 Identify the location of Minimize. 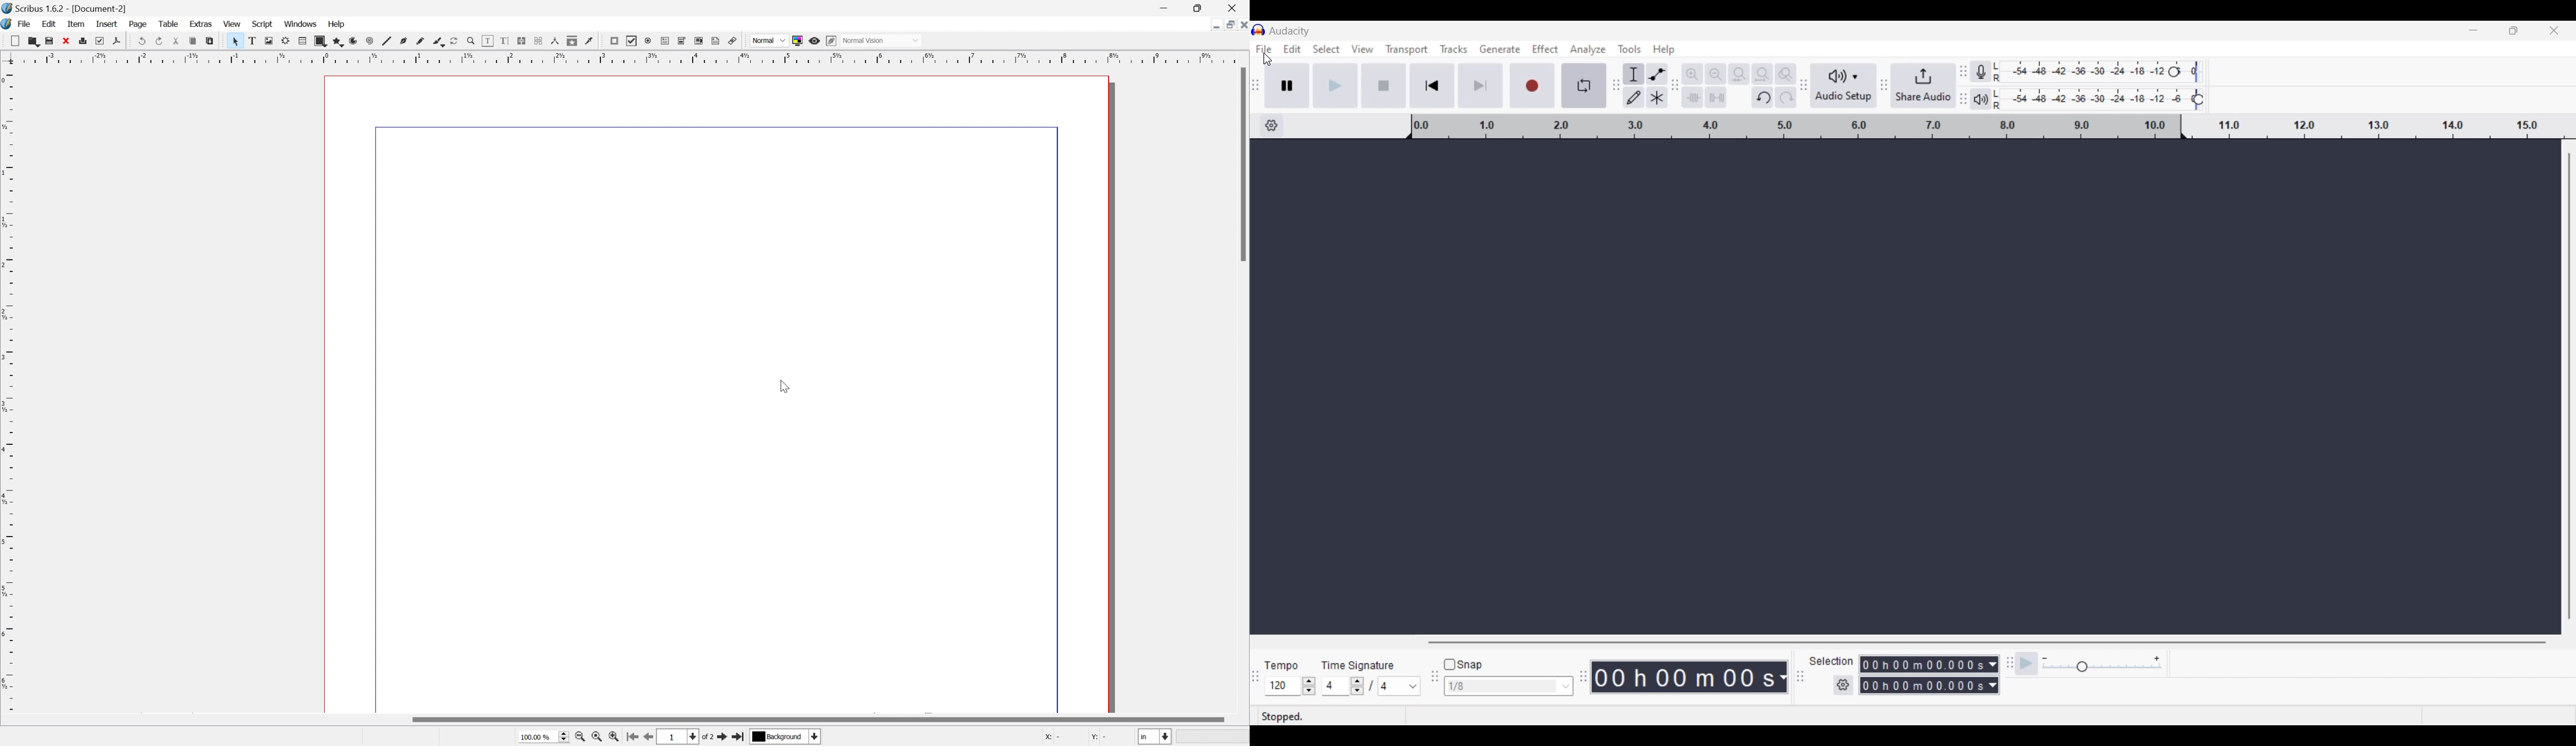
(1208, 24).